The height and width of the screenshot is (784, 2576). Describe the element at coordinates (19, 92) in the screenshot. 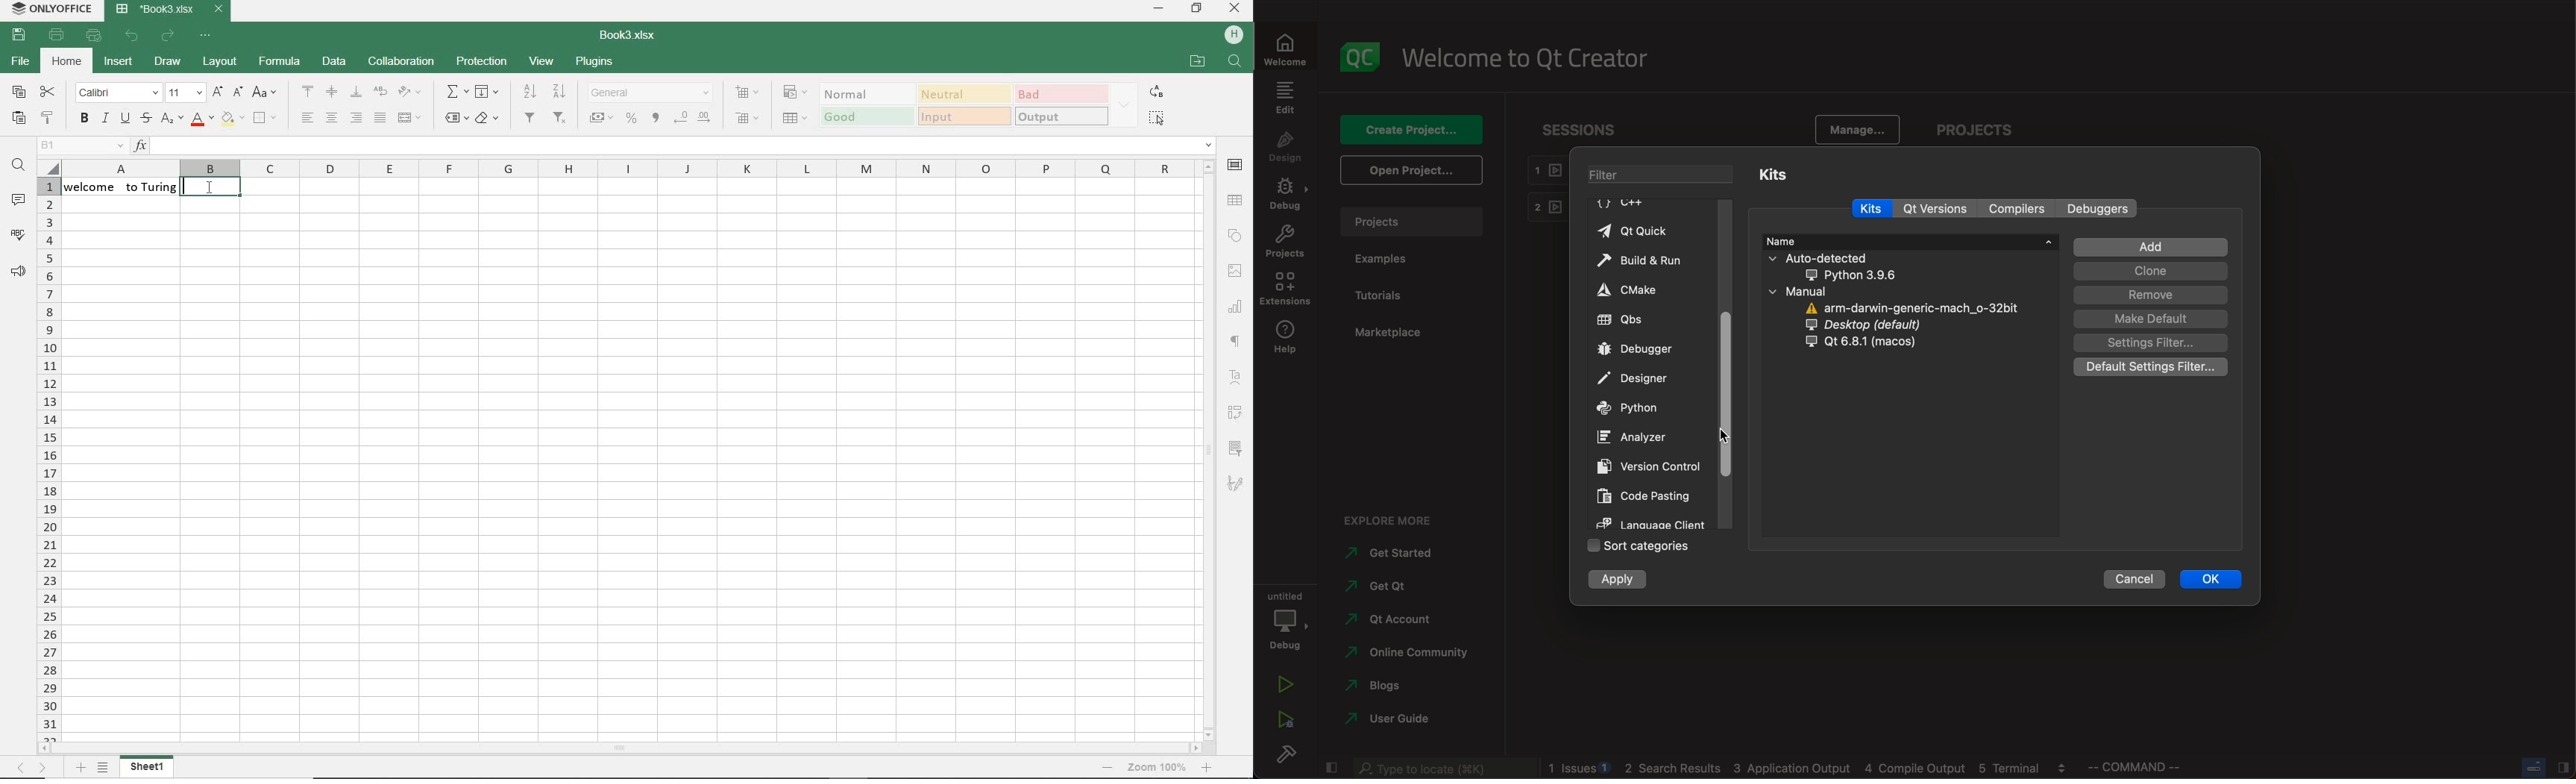

I see `copy` at that location.